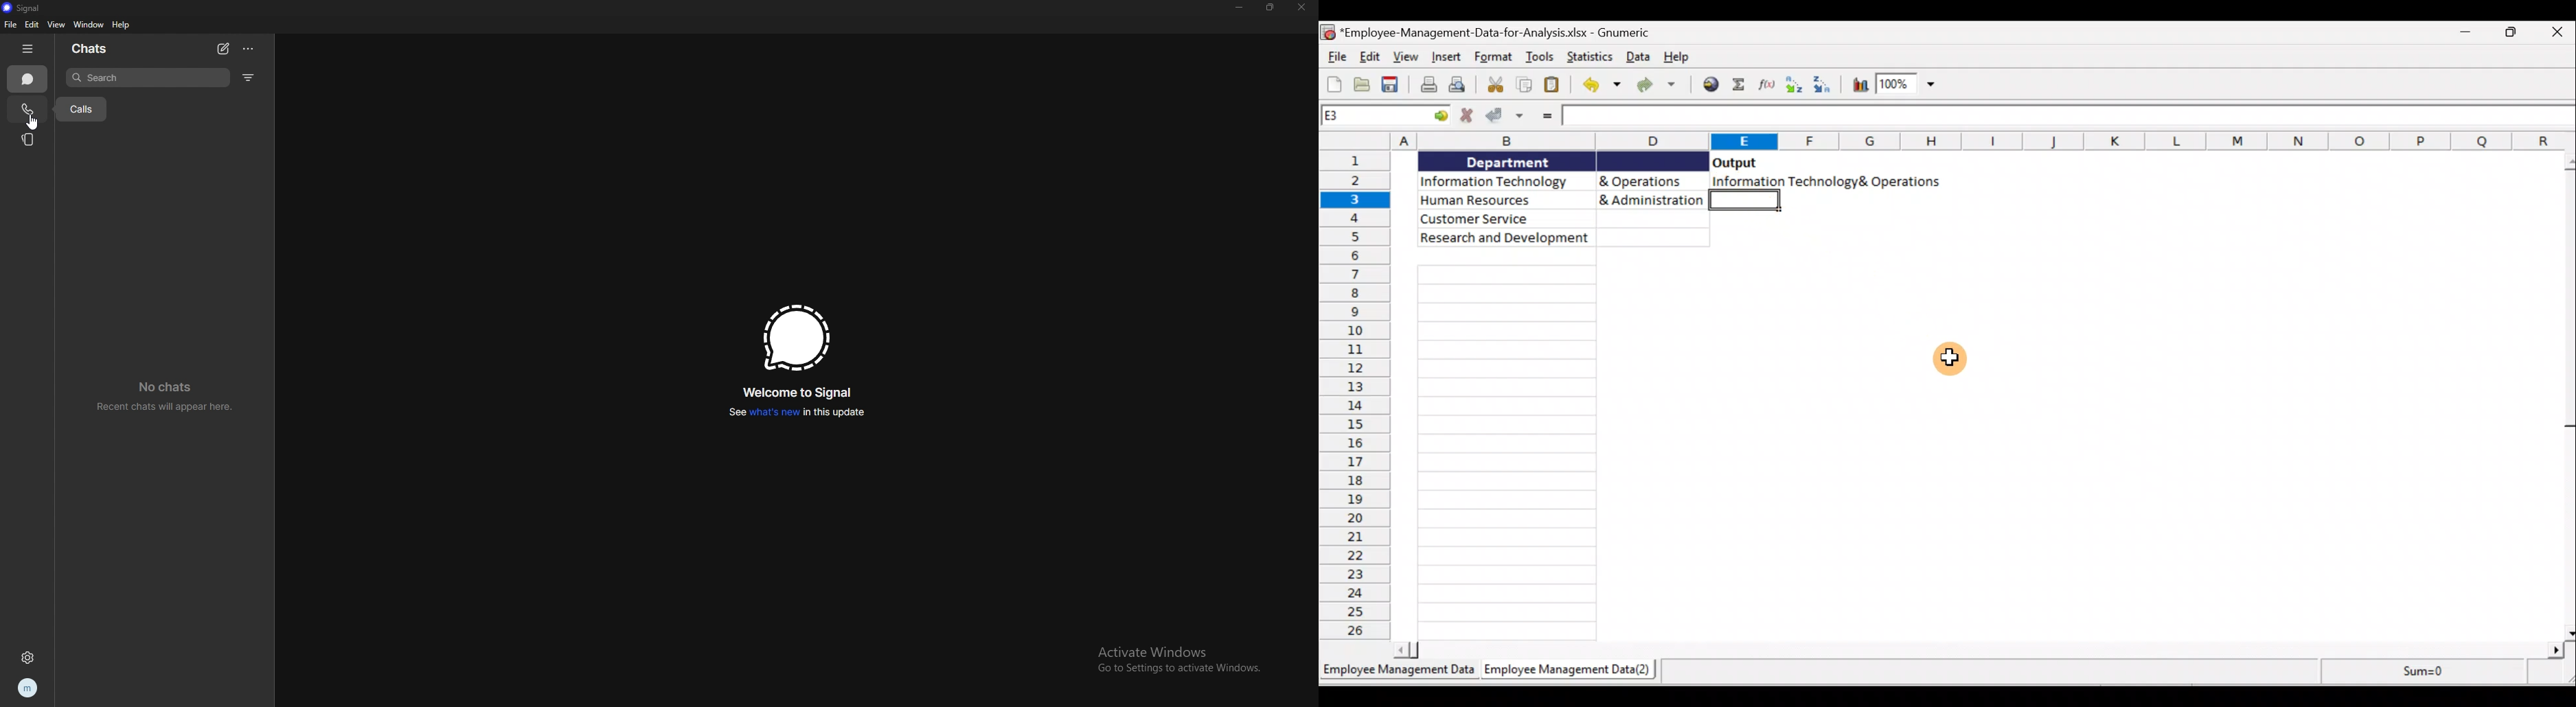 Image resolution: width=2576 pixels, height=728 pixels. I want to click on Sort Ascending, so click(1793, 86).